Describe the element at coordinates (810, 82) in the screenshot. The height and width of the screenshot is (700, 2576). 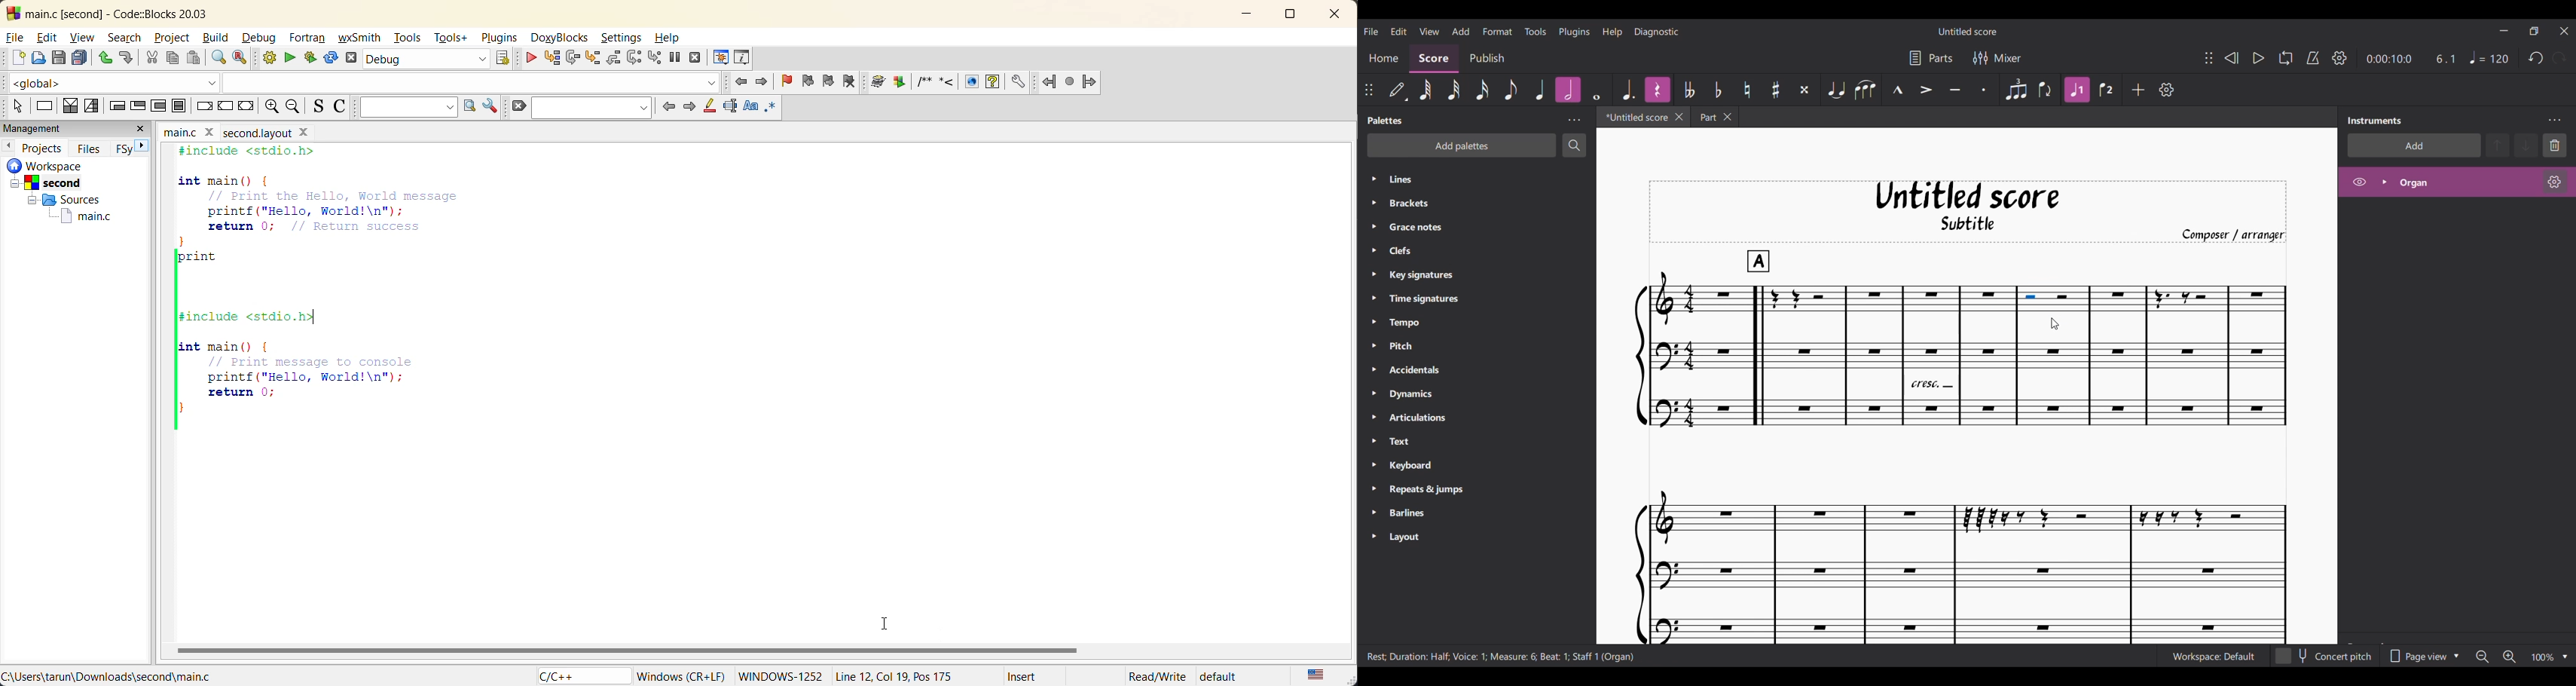
I see `previous bookmark` at that location.